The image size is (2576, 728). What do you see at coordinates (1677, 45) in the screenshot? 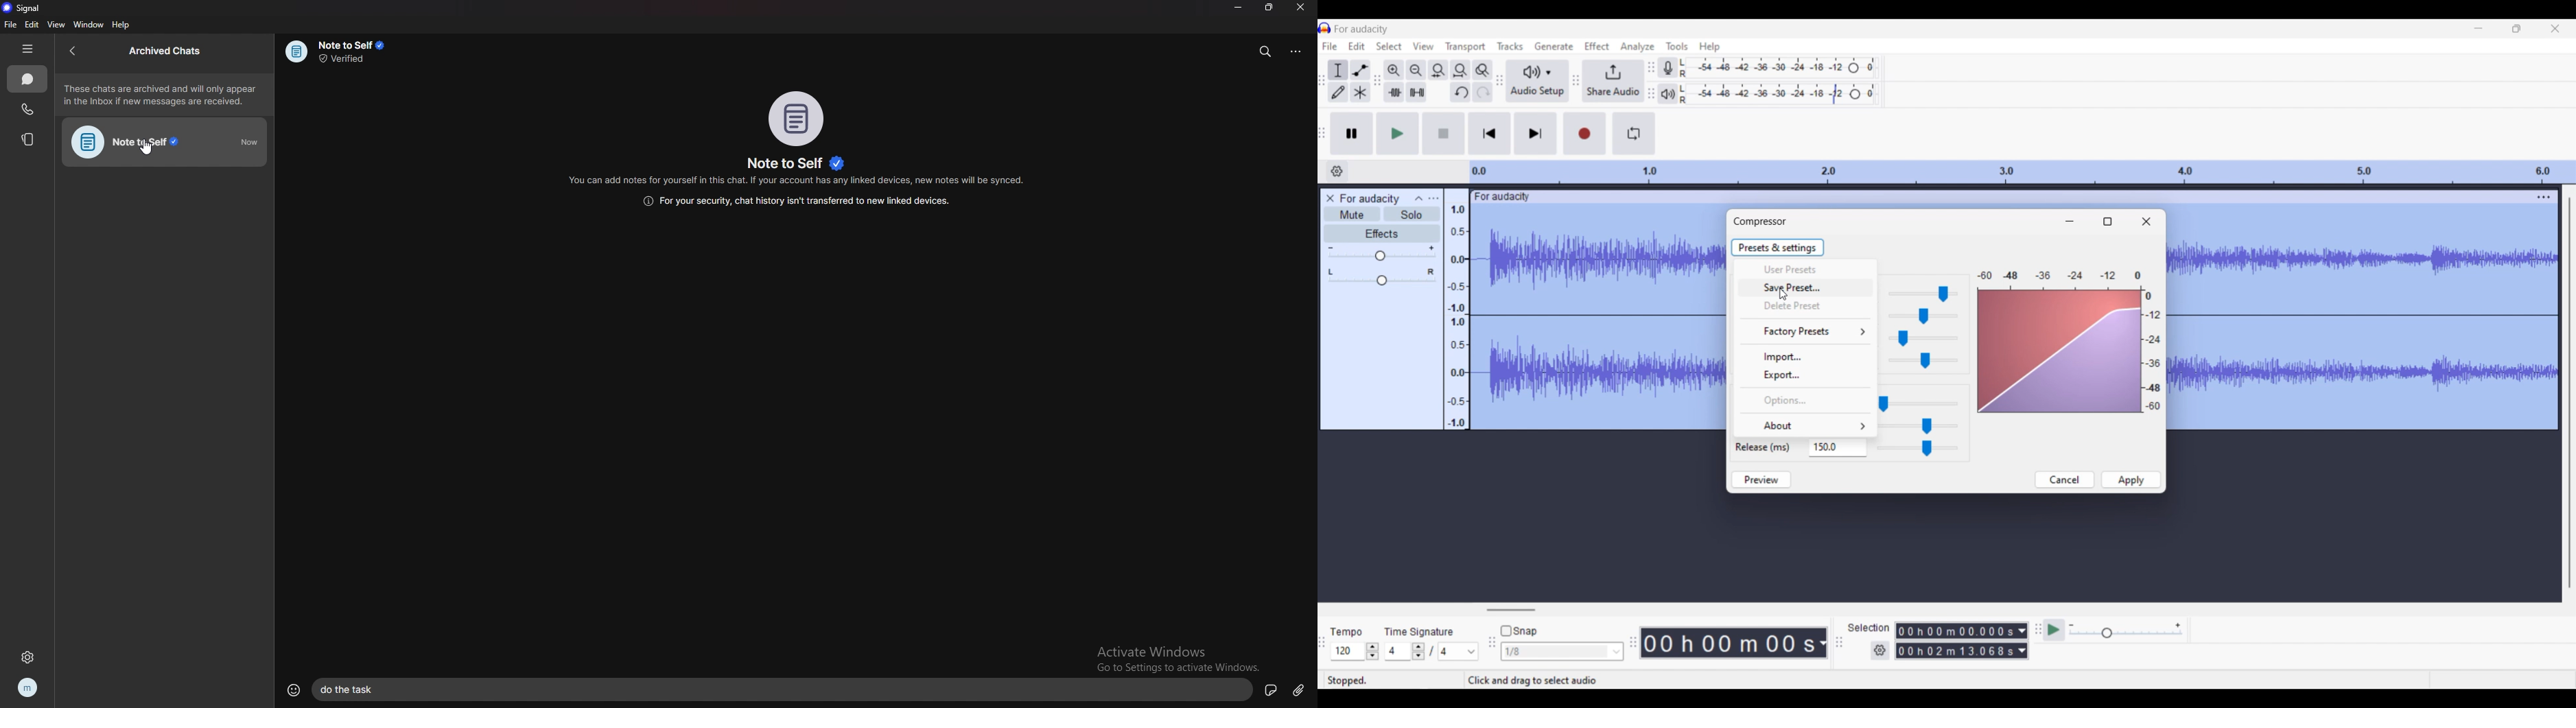
I see `Tools menu` at bounding box center [1677, 45].